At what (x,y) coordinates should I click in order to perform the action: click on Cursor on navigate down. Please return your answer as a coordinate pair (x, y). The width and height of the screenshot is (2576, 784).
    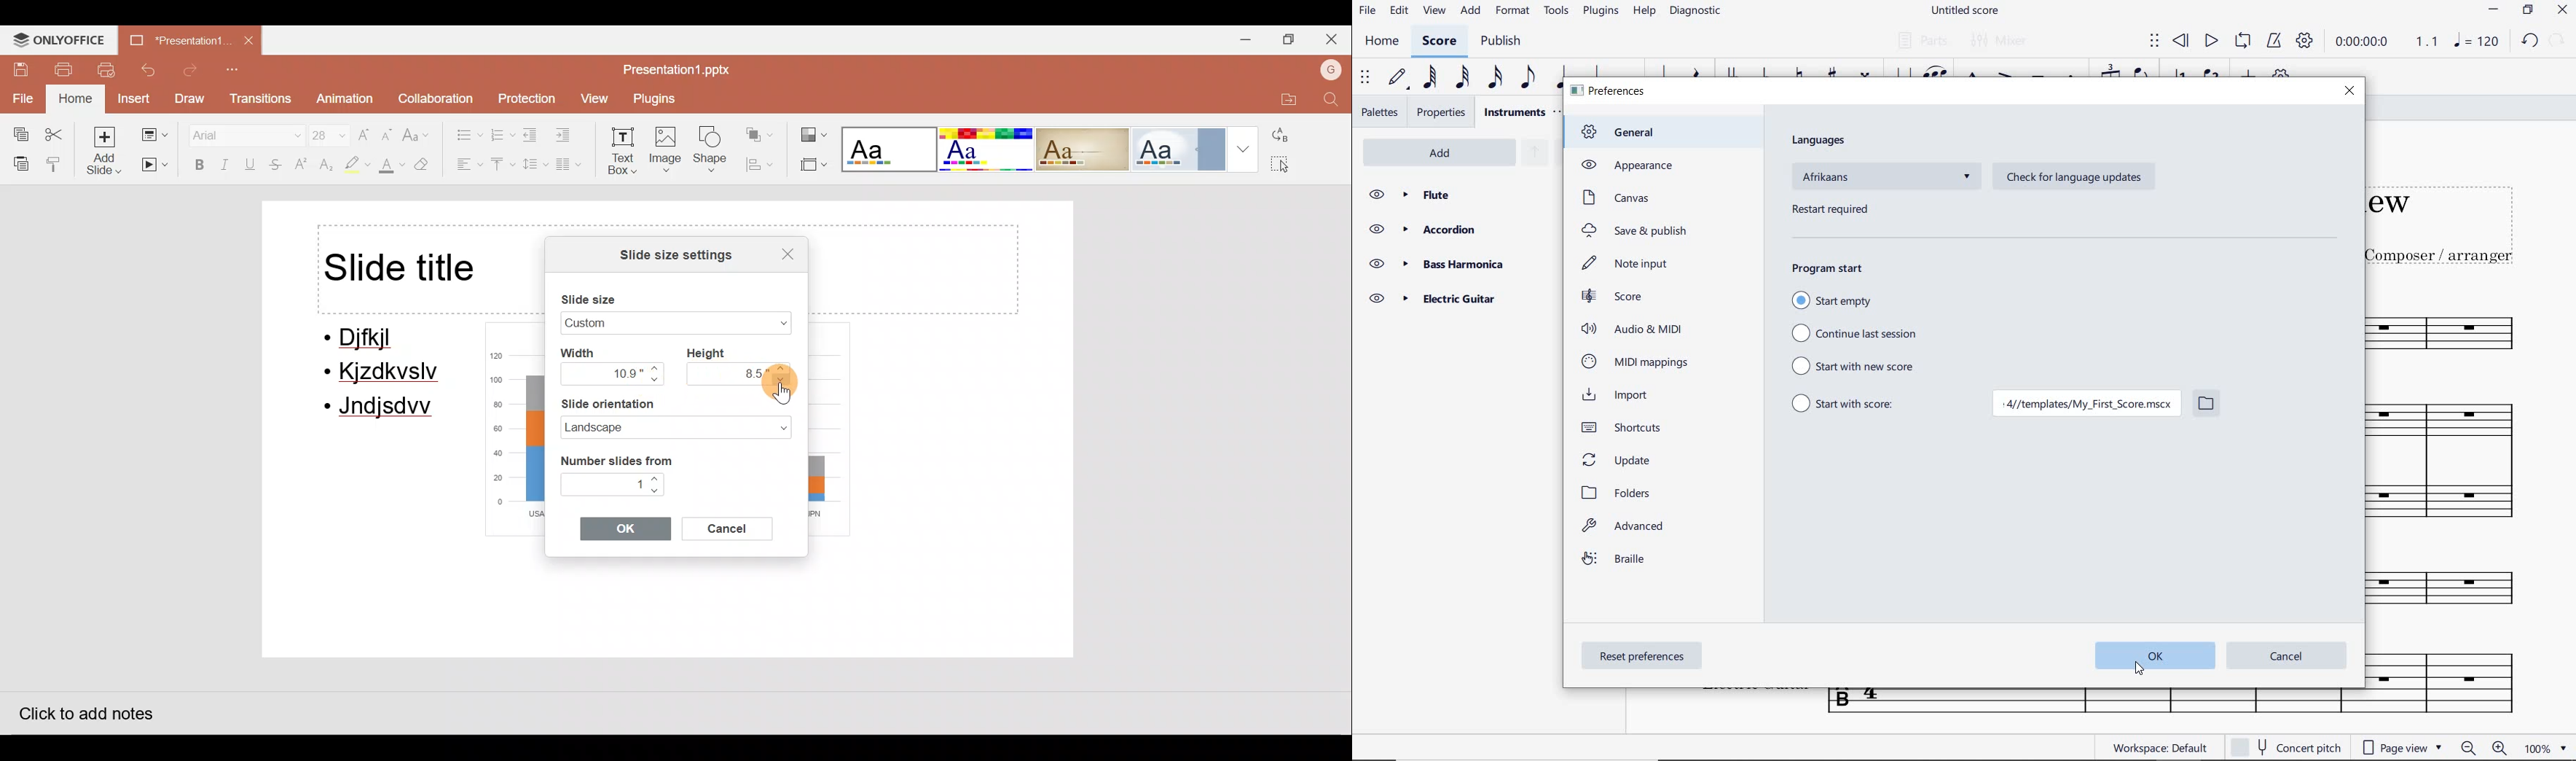
    Looking at the image, I should click on (782, 390).